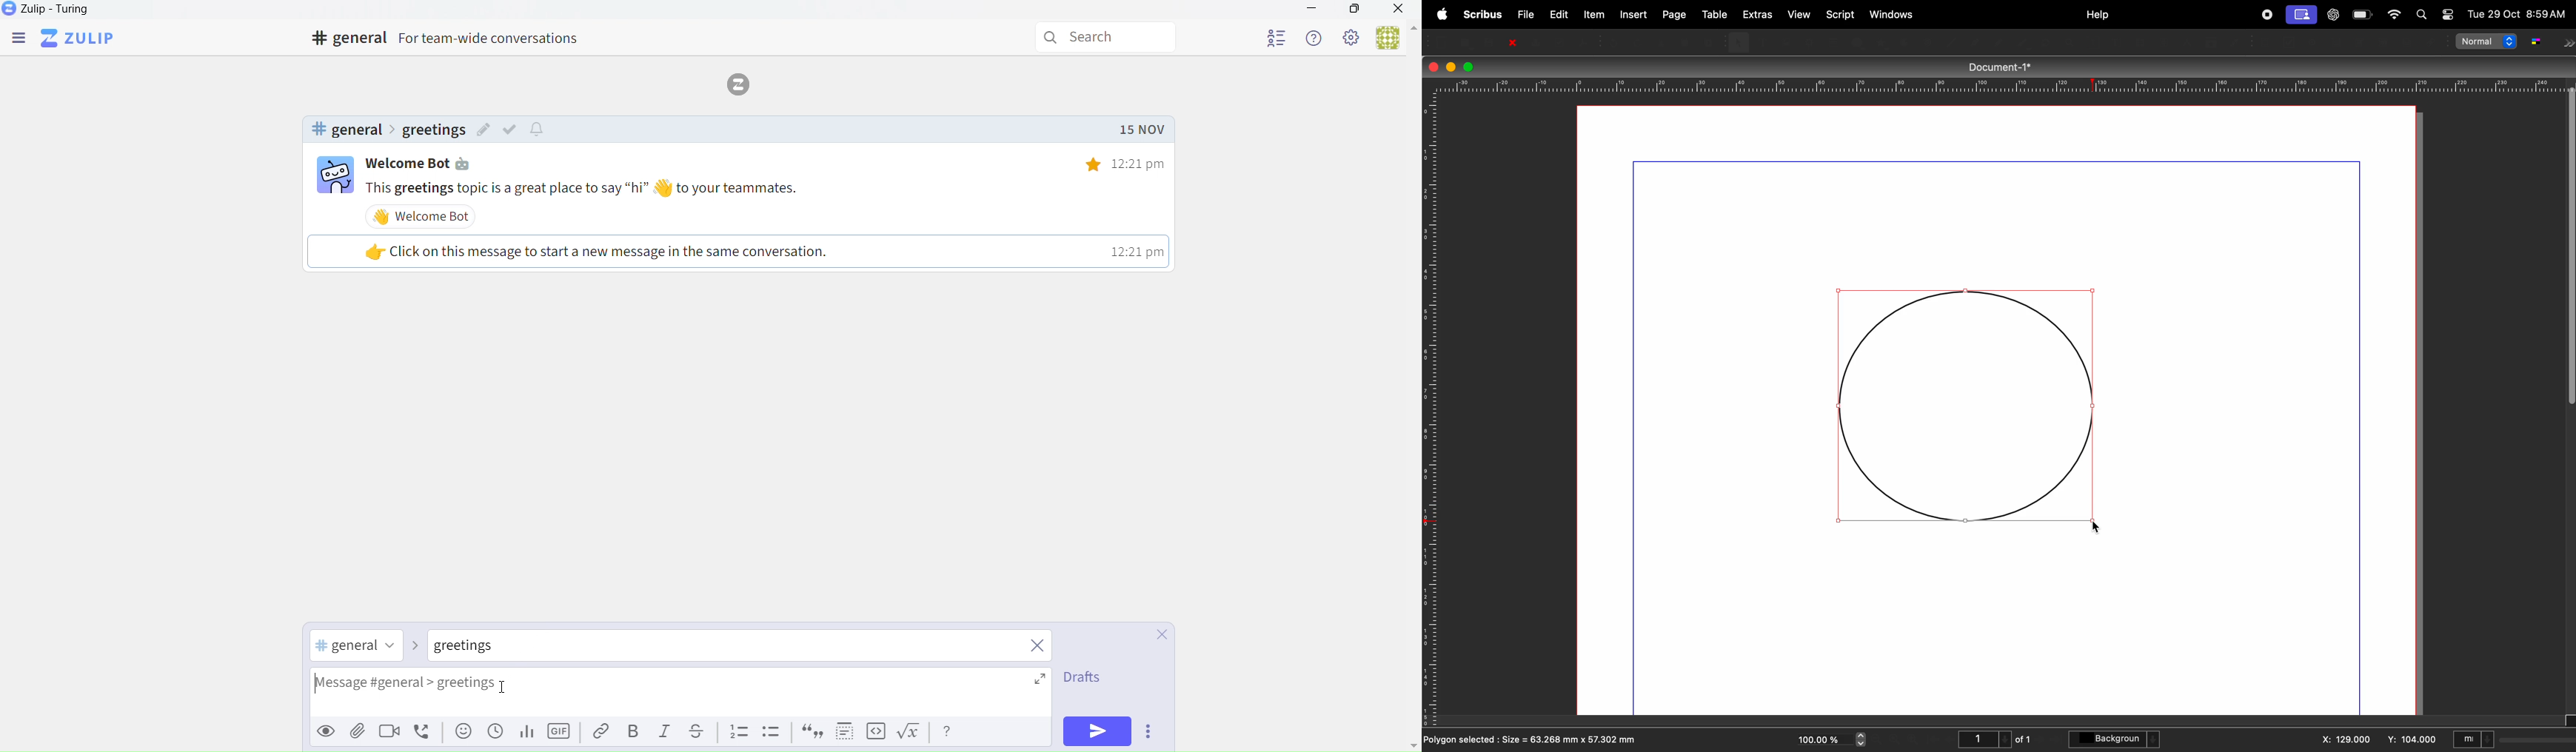 This screenshot has width=2576, height=756. I want to click on cursor, so click(2097, 526).